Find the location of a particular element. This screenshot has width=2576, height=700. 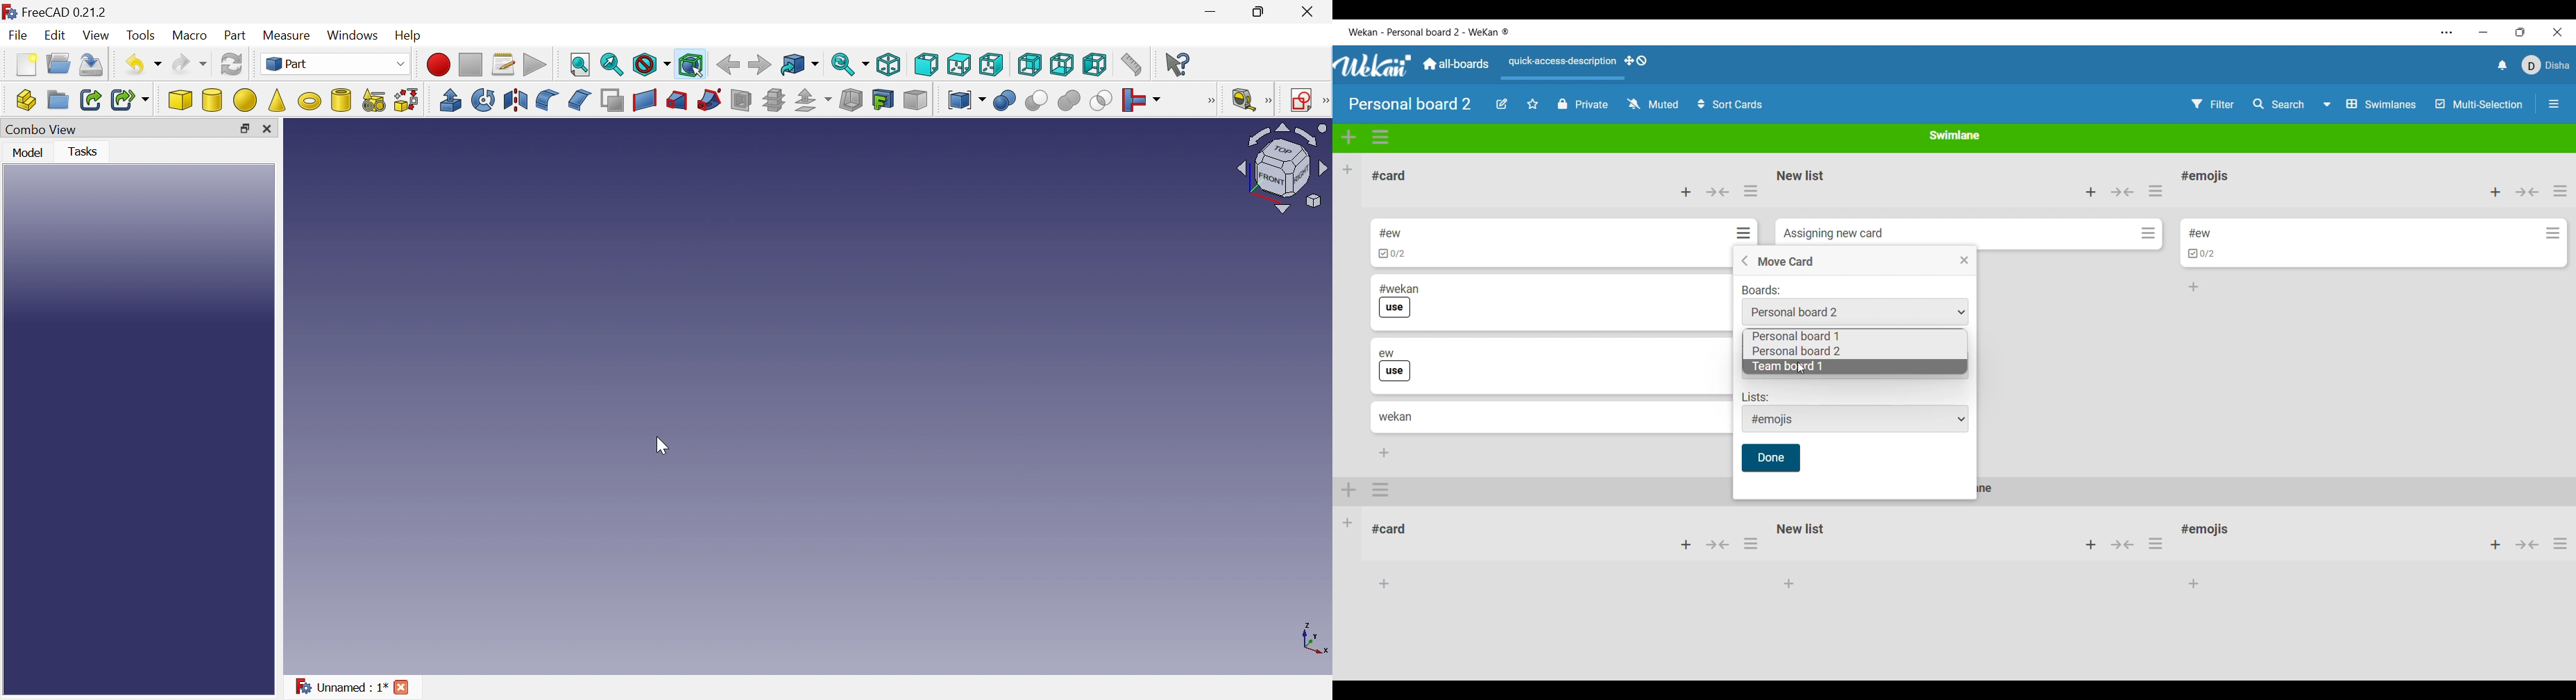

Card name is located at coordinates (1833, 234).